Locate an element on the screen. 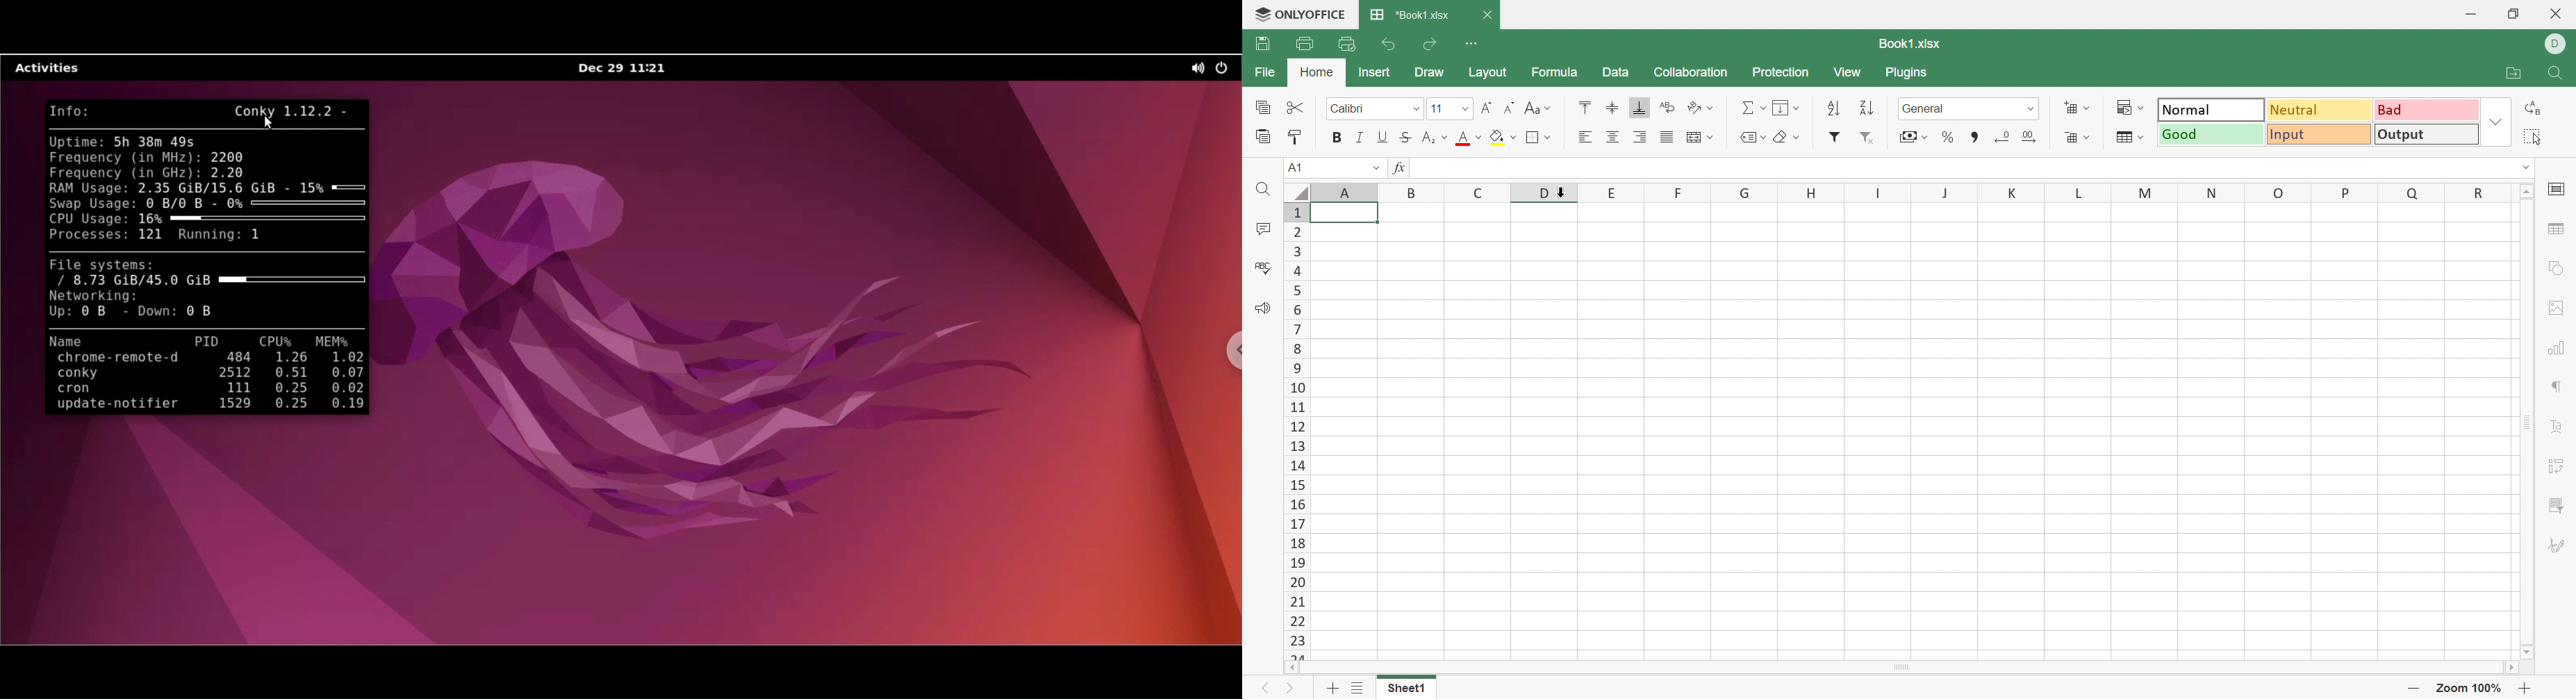 This screenshot has width=2576, height=700. Check Spelling is located at coordinates (1262, 268).